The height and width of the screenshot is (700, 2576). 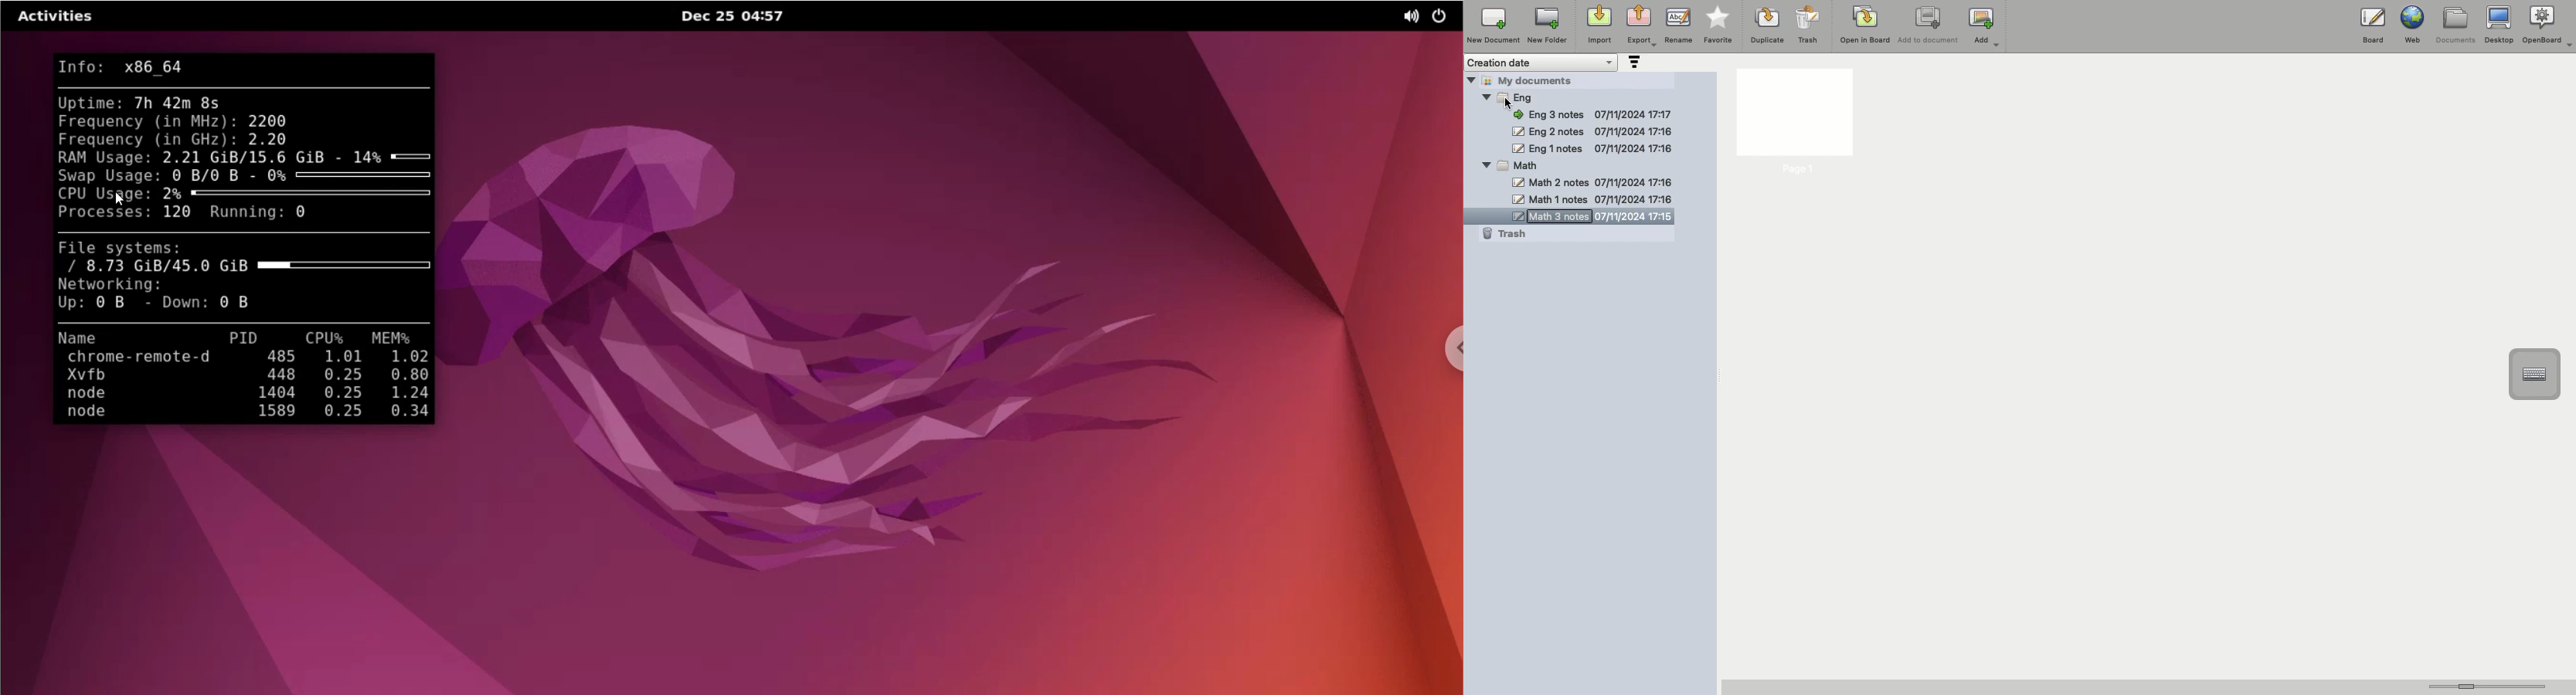 I want to click on Duplicate, so click(x=1765, y=25).